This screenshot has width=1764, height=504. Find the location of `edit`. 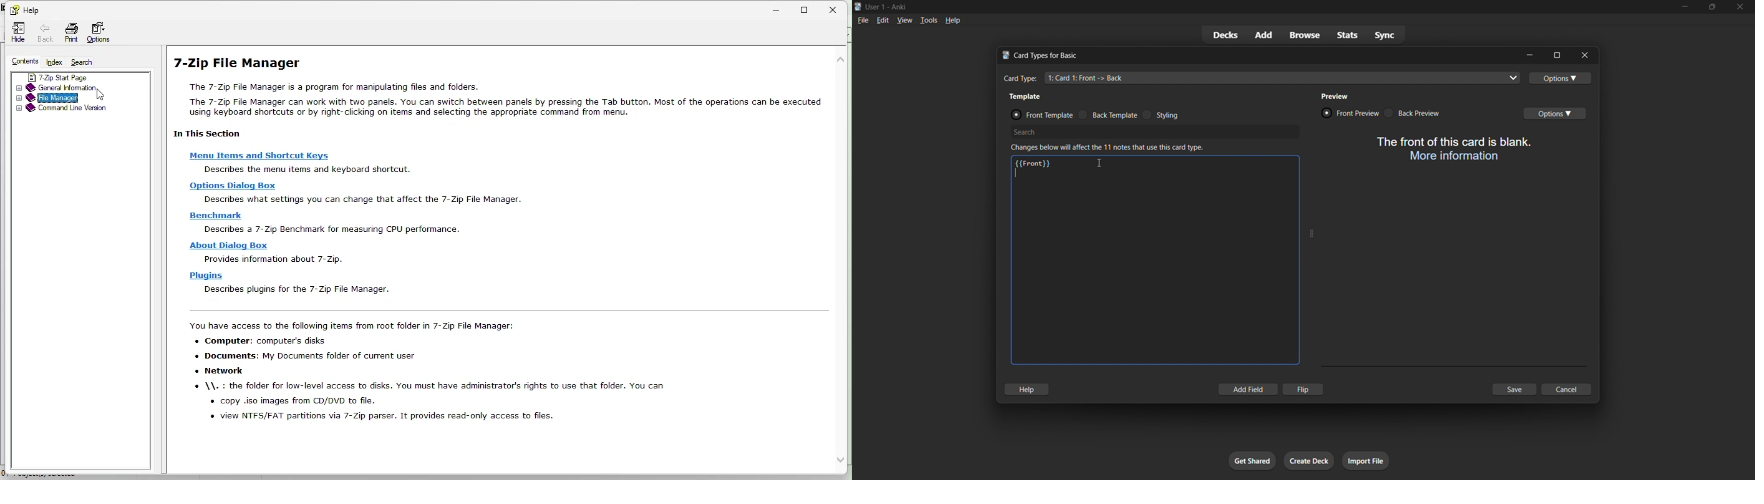

edit is located at coordinates (883, 21).